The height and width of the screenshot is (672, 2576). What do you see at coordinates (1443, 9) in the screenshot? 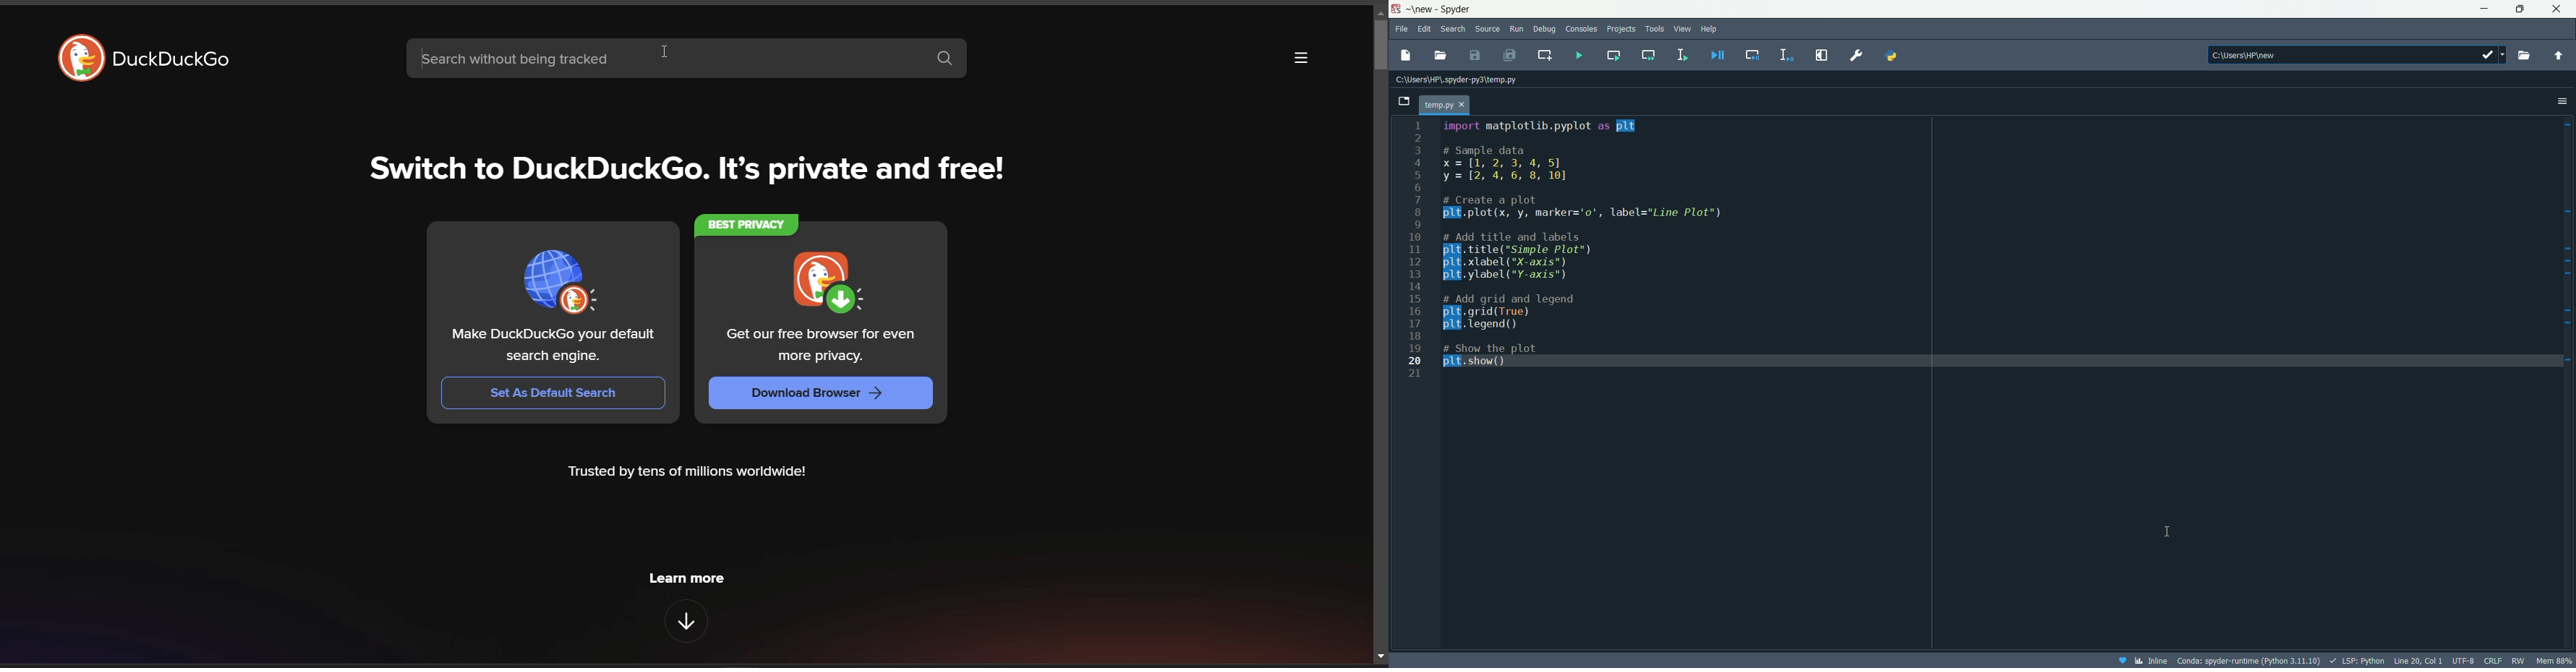
I see `~\new - Spyder` at bounding box center [1443, 9].